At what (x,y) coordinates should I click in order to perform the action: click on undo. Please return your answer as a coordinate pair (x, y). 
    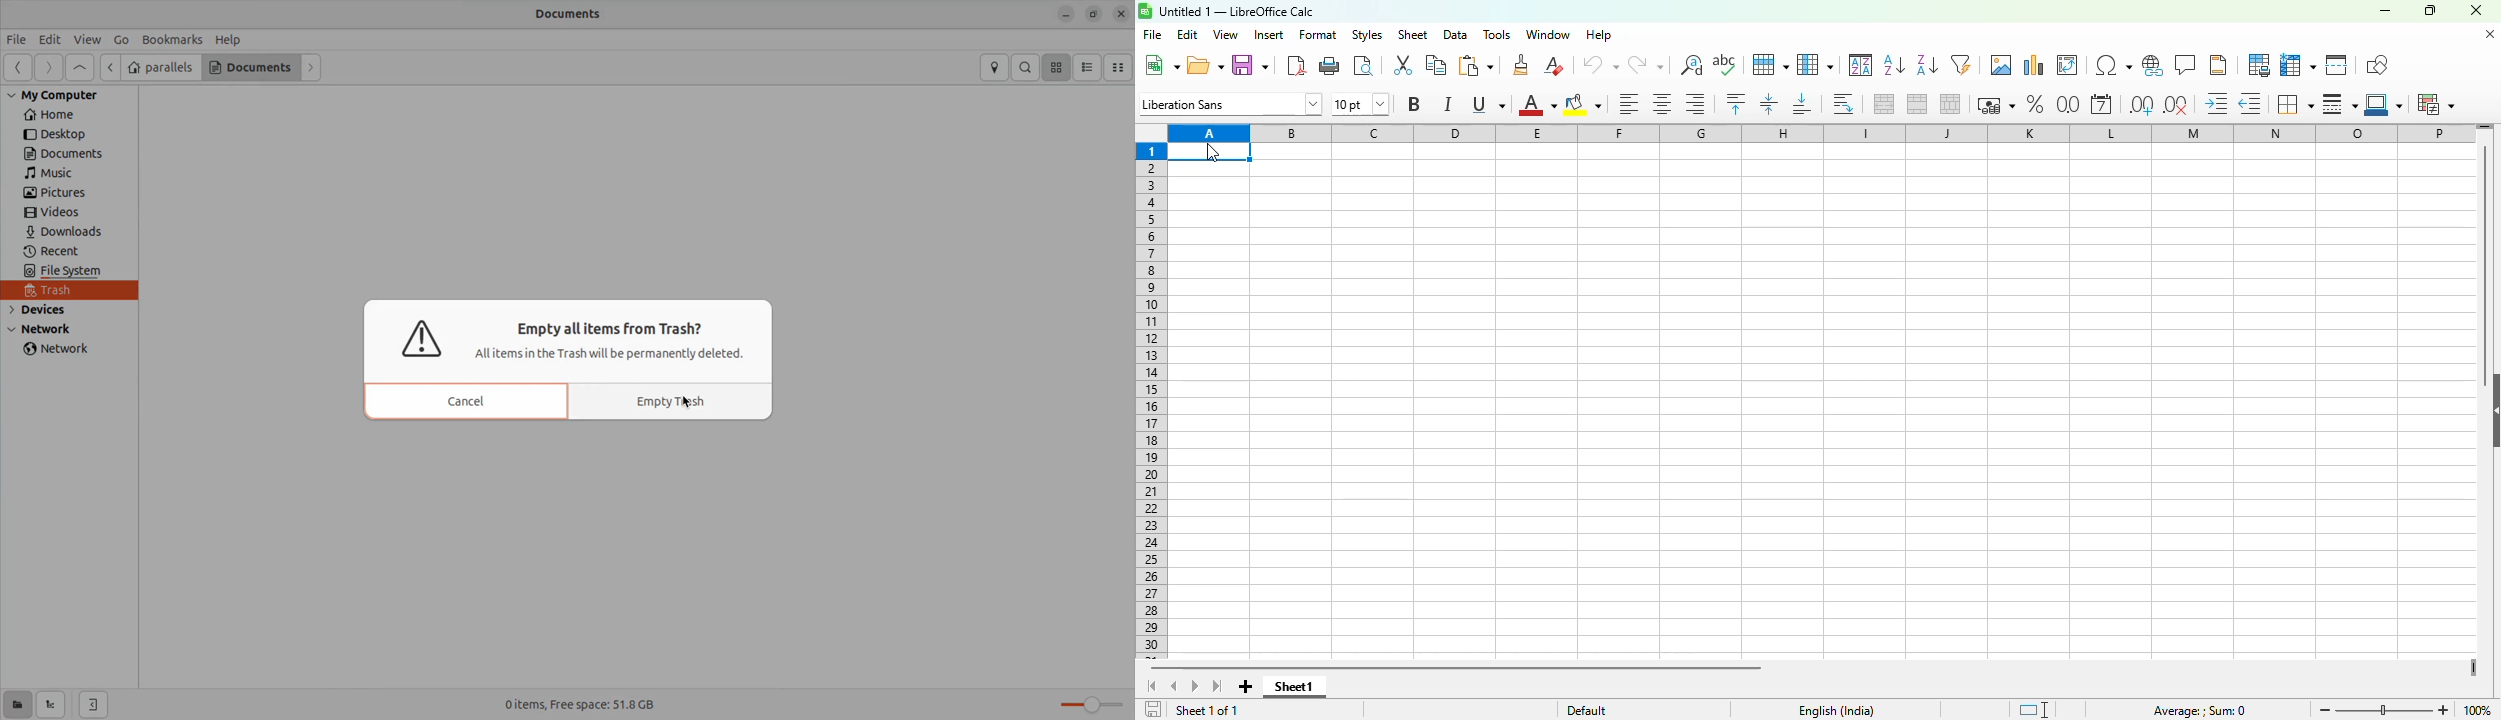
    Looking at the image, I should click on (1599, 65).